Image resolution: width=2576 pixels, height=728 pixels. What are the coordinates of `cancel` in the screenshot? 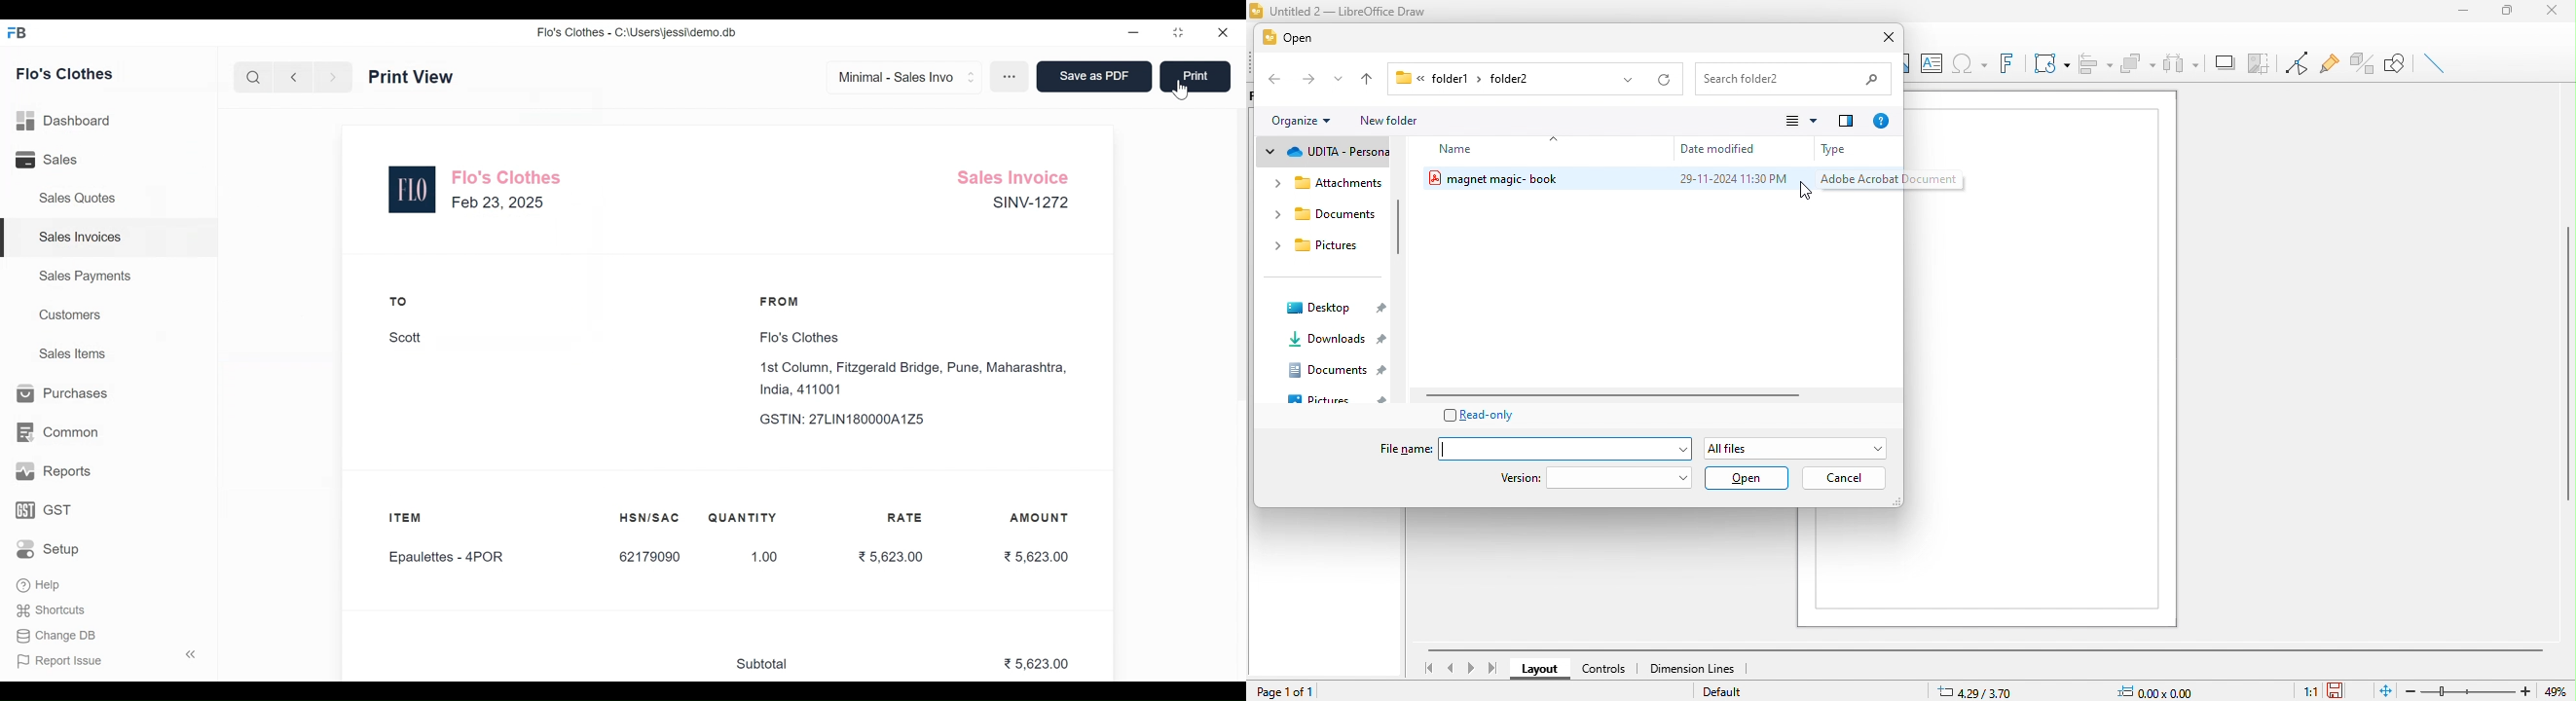 It's located at (1844, 479).